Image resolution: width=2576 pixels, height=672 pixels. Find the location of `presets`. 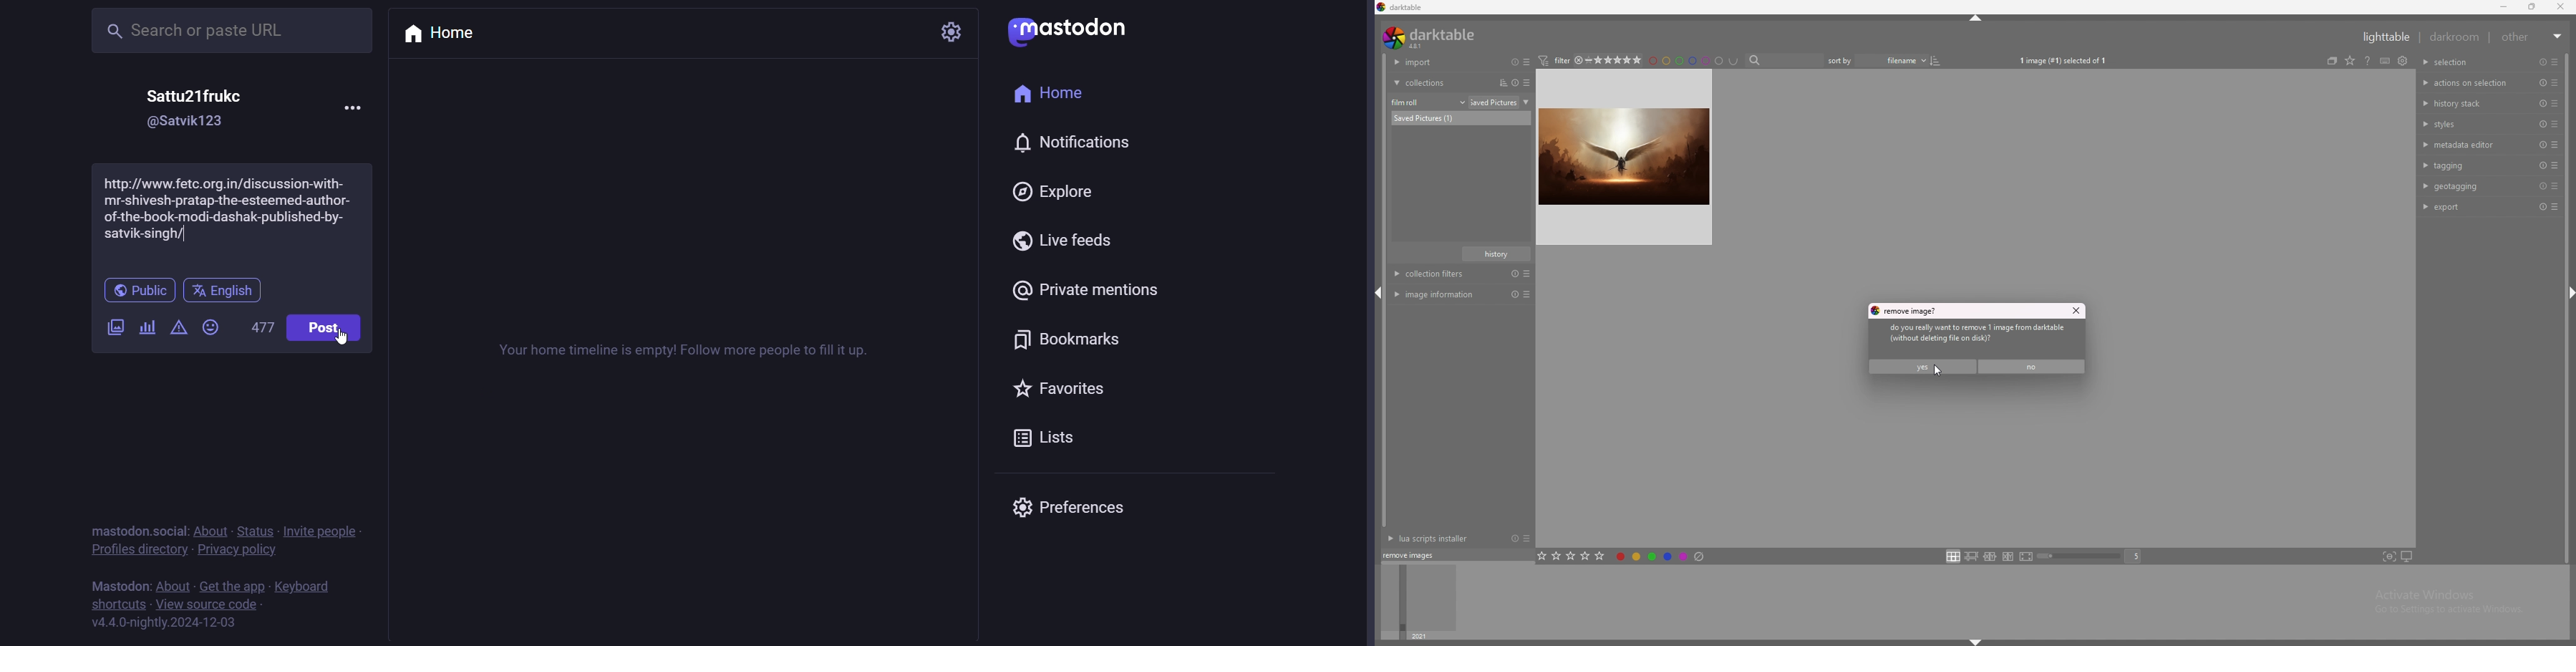

presets is located at coordinates (2555, 145).